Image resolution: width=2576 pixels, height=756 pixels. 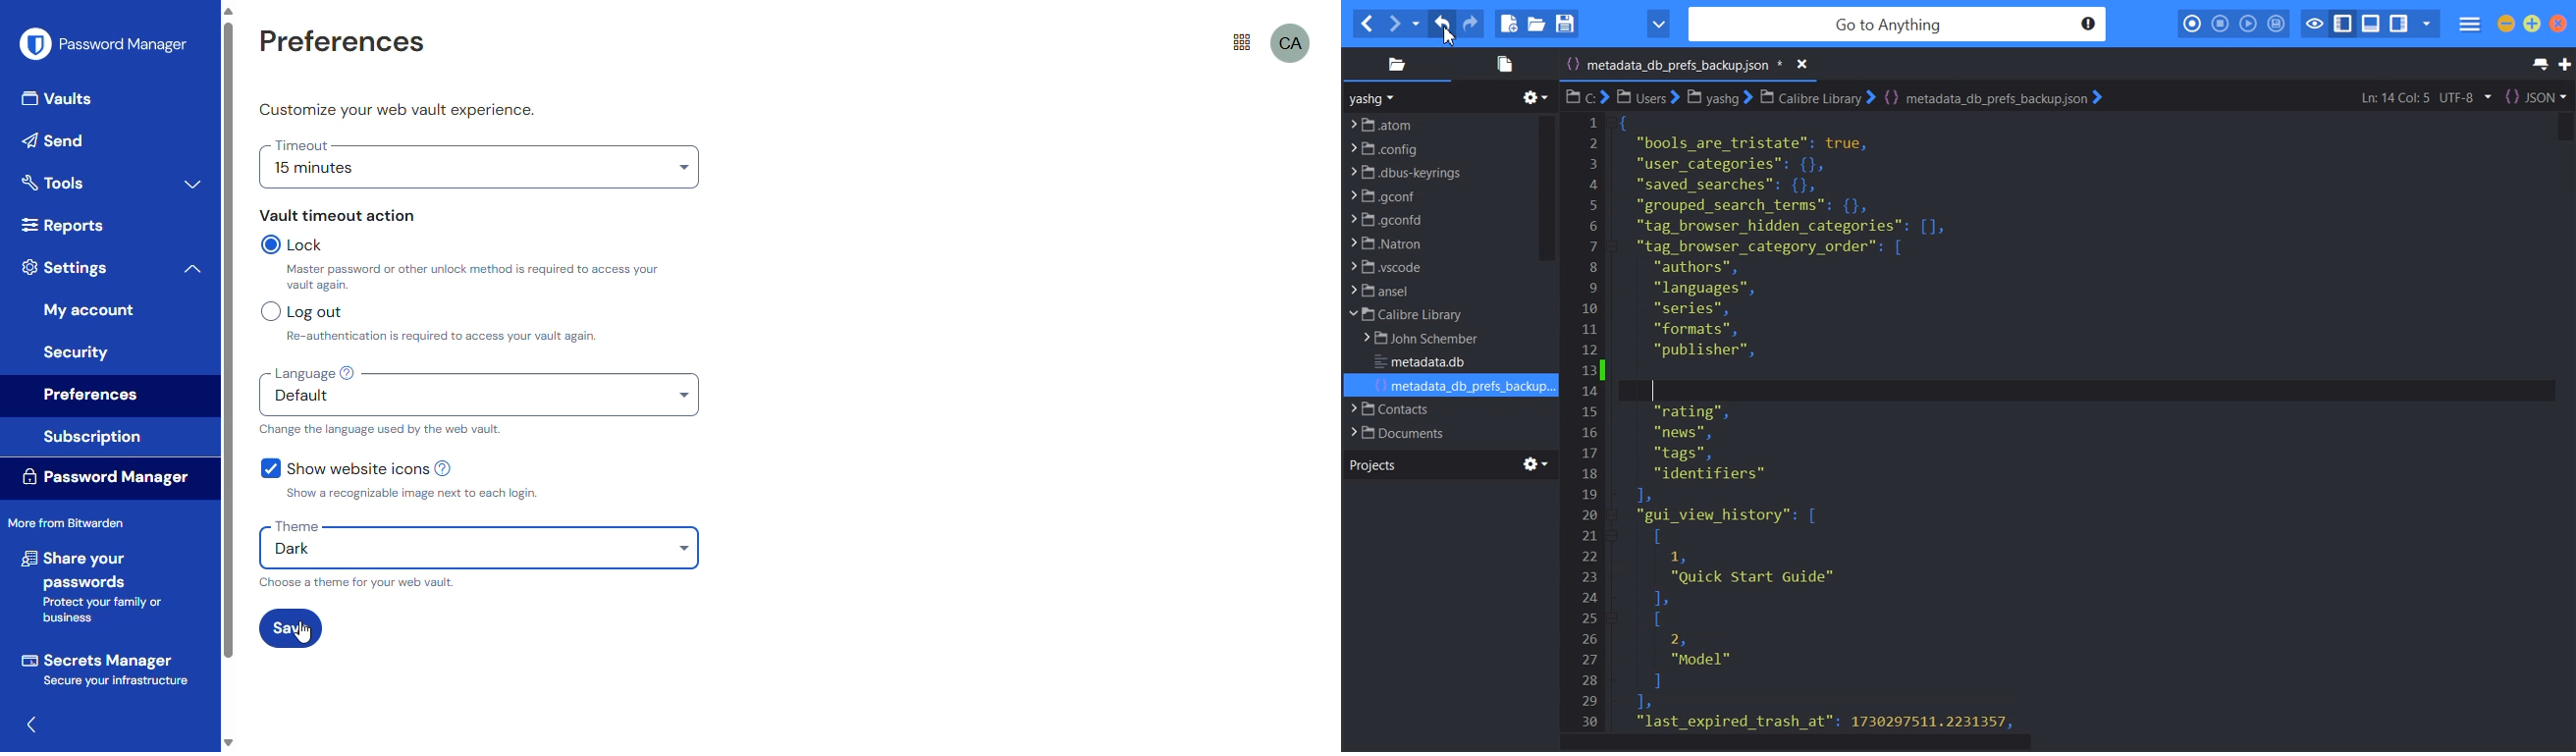 What do you see at coordinates (344, 467) in the screenshot?
I see `show website icons` at bounding box center [344, 467].